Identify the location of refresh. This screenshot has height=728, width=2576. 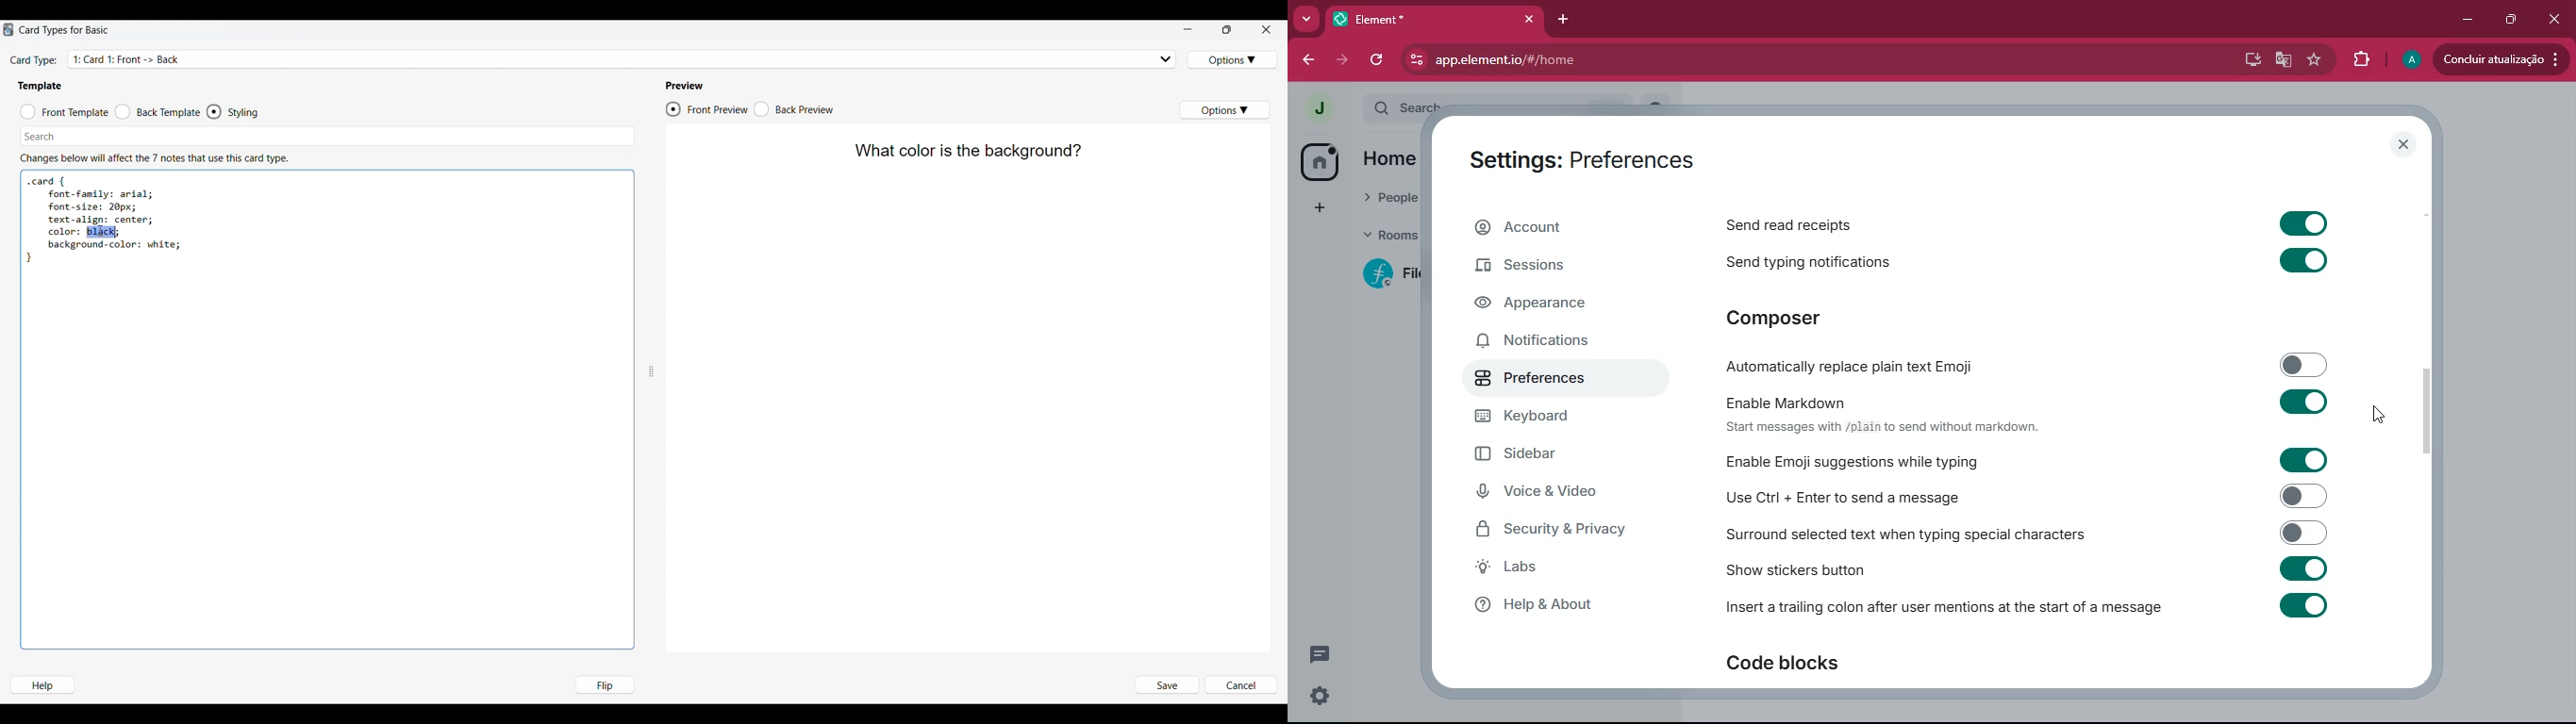
(1381, 60).